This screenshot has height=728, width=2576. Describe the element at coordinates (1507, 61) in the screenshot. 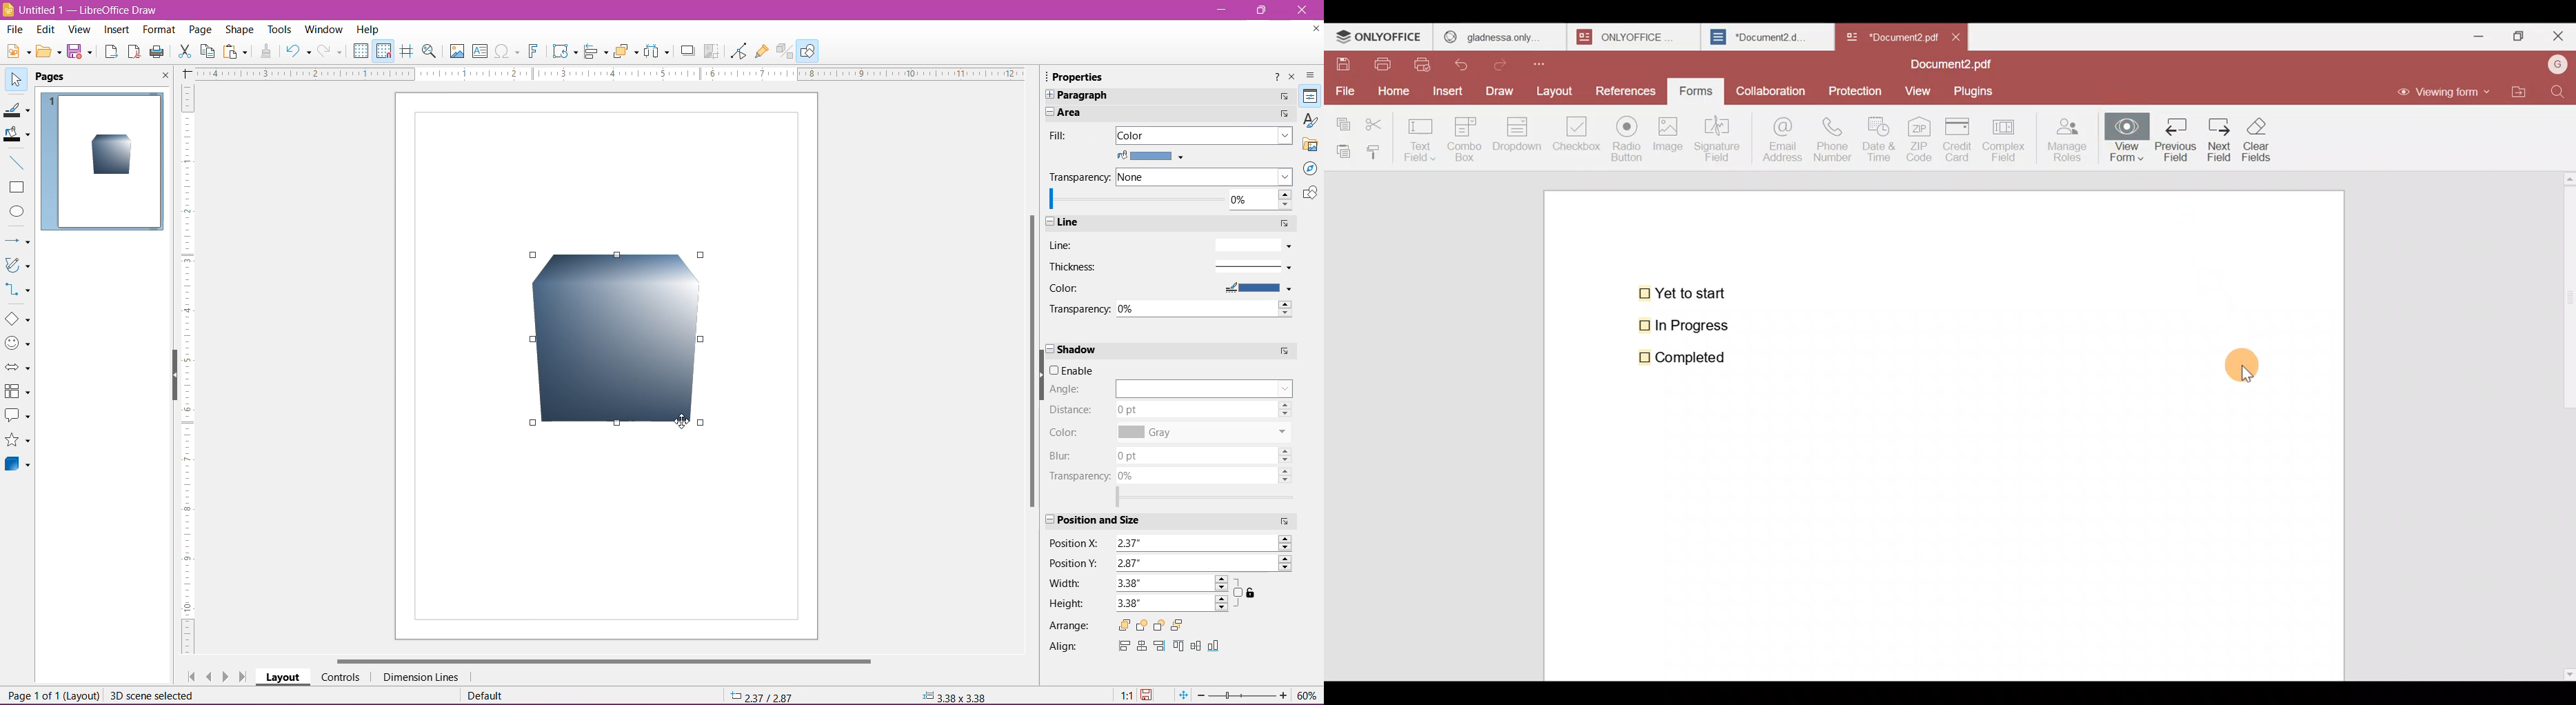

I see `Redo` at that location.